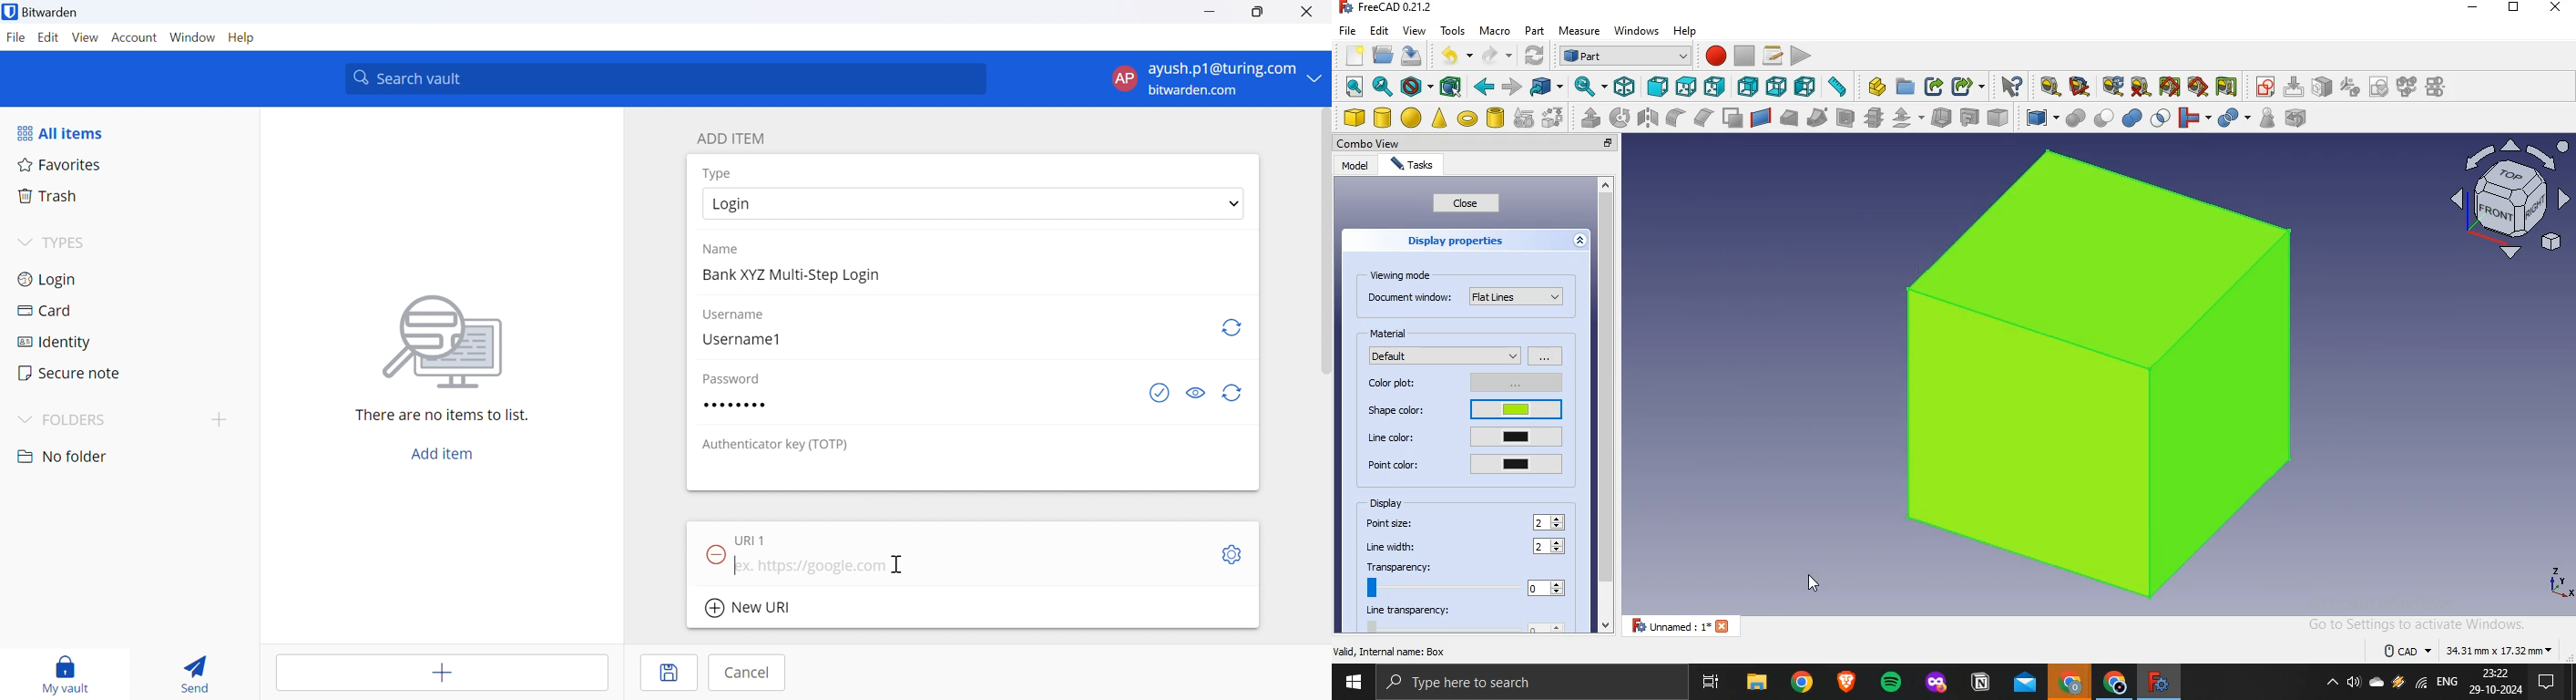 This screenshot has height=700, width=2576. I want to click on make sublink, so click(1964, 87).